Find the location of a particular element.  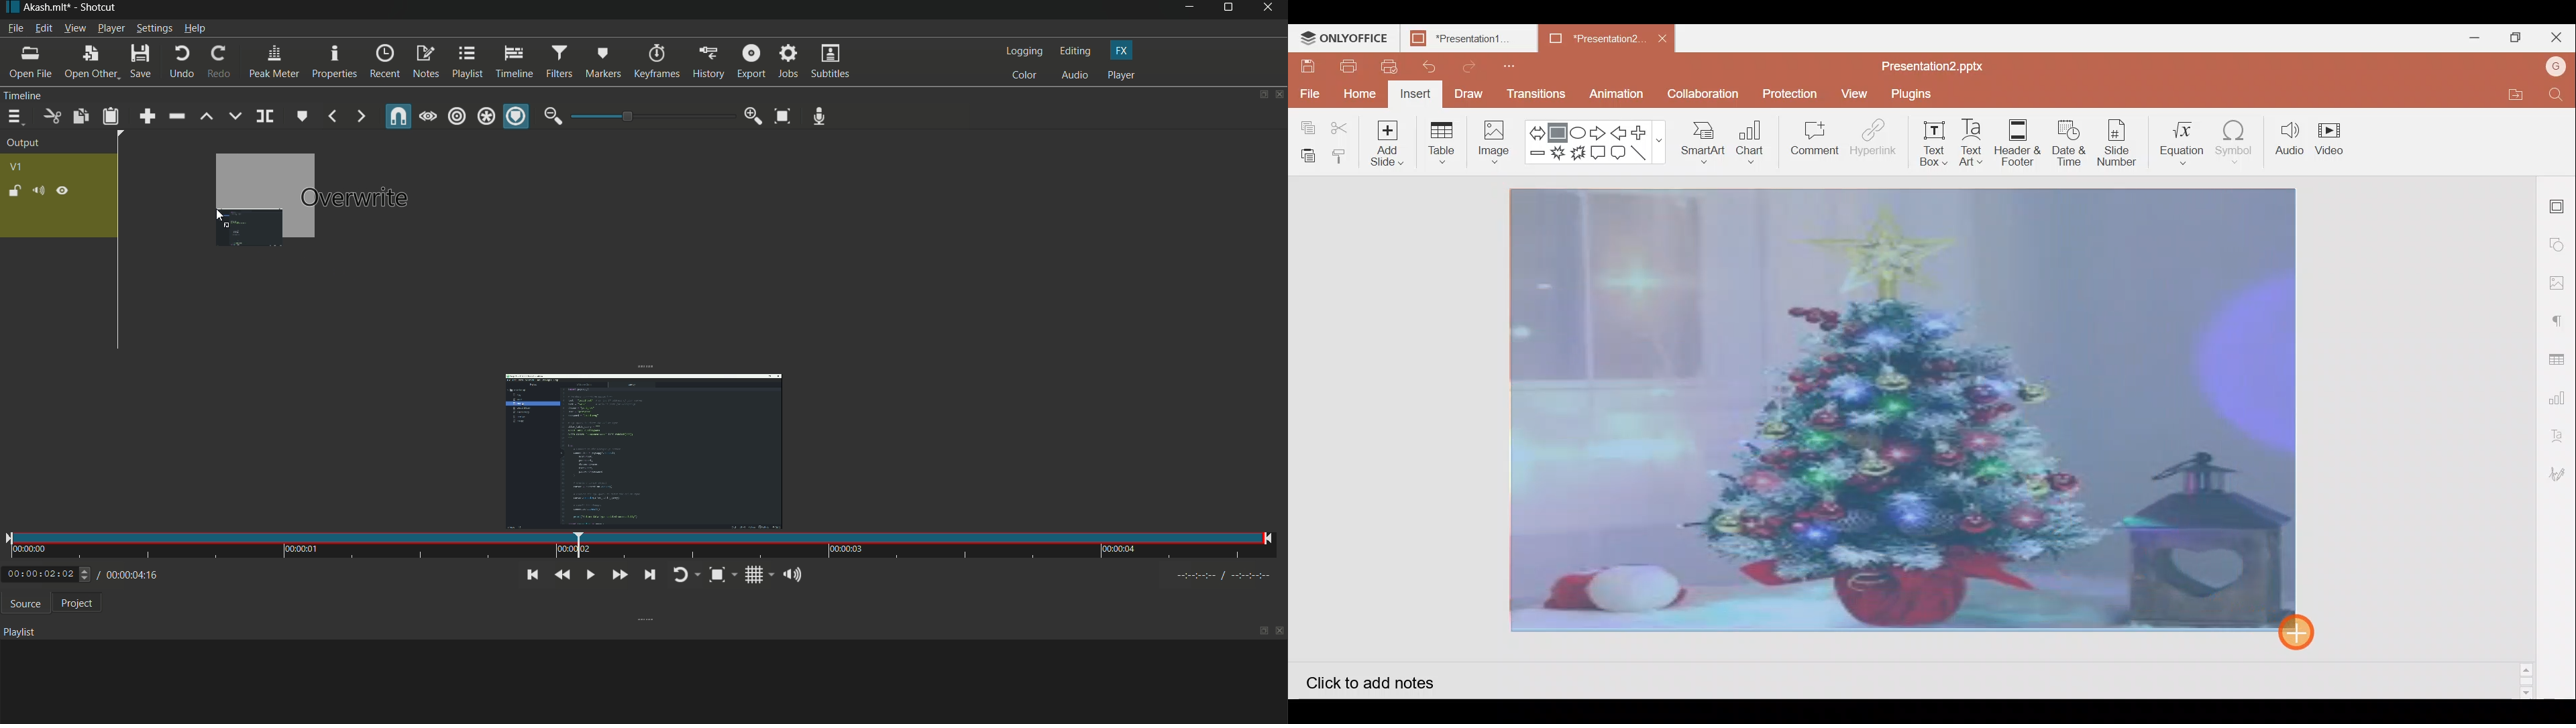

cursor is located at coordinates (221, 216).